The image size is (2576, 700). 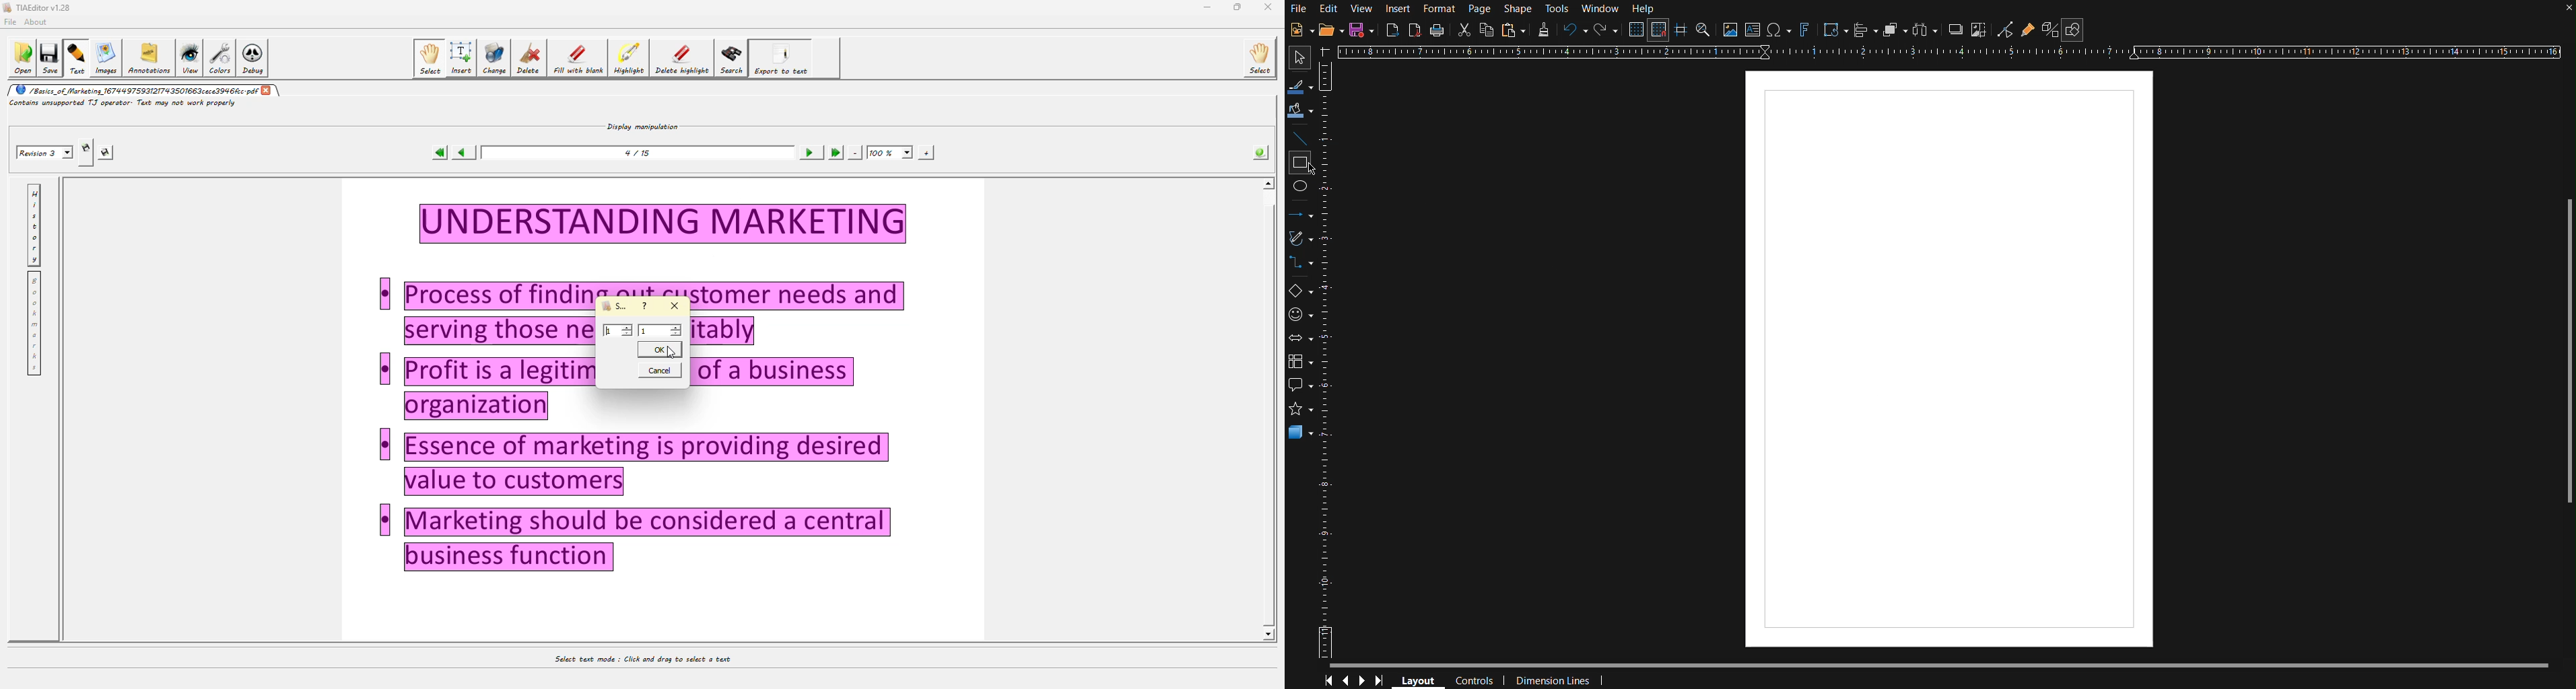 What do you see at coordinates (1301, 315) in the screenshot?
I see `Symbol Shapes` at bounding box center [1301, 315].